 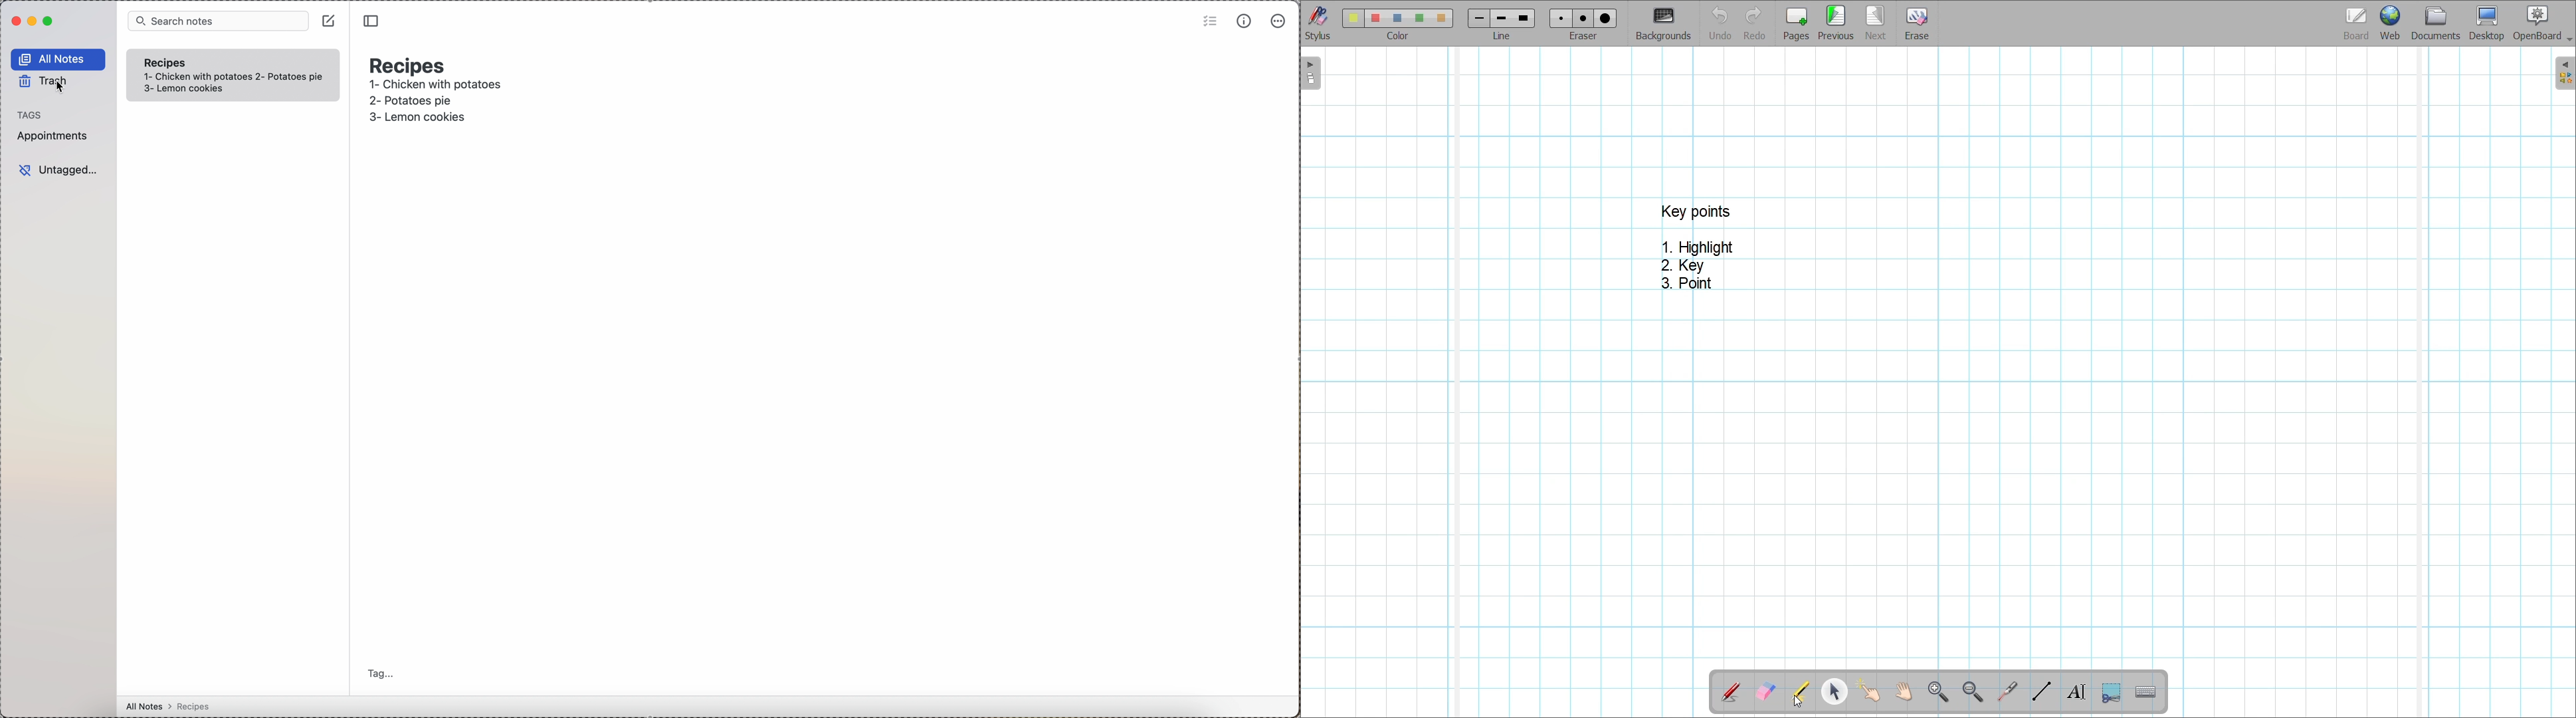 I want to click on create note, so click(x=330, y=22).